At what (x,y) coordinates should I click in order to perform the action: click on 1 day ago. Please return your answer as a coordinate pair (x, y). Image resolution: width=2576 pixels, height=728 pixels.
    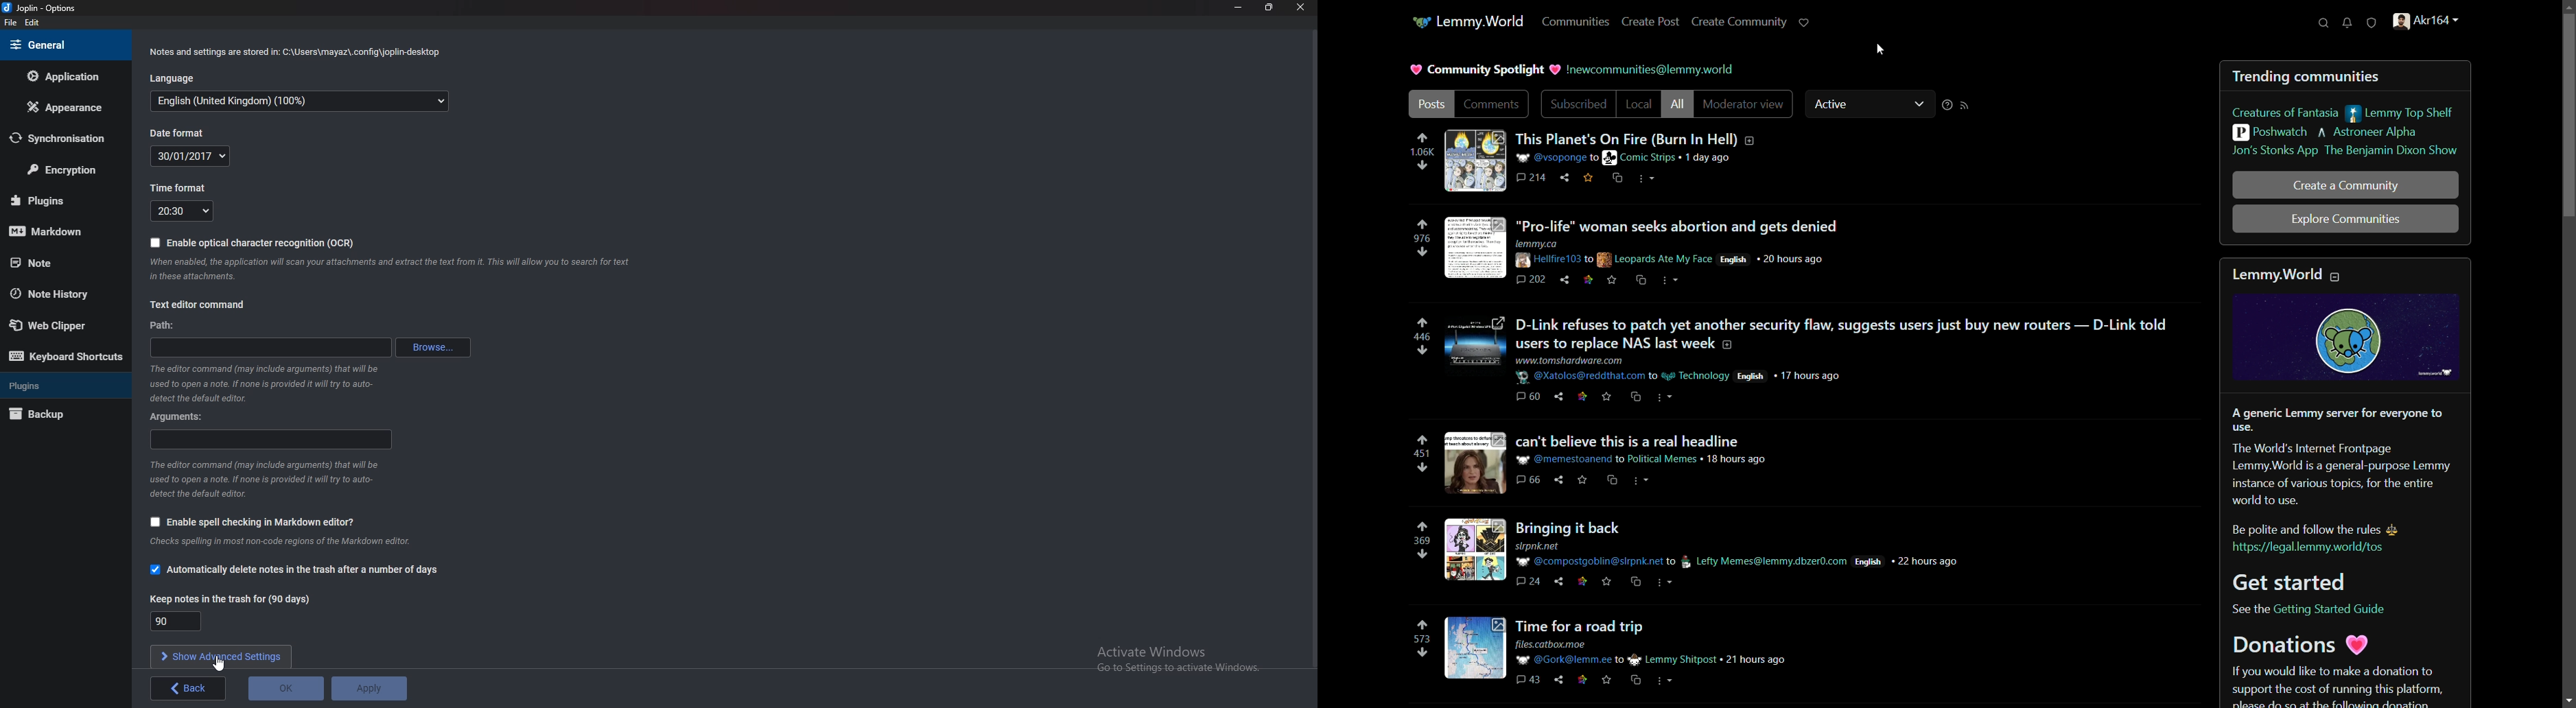
    Looking at the image, I should click on (1709, 158).